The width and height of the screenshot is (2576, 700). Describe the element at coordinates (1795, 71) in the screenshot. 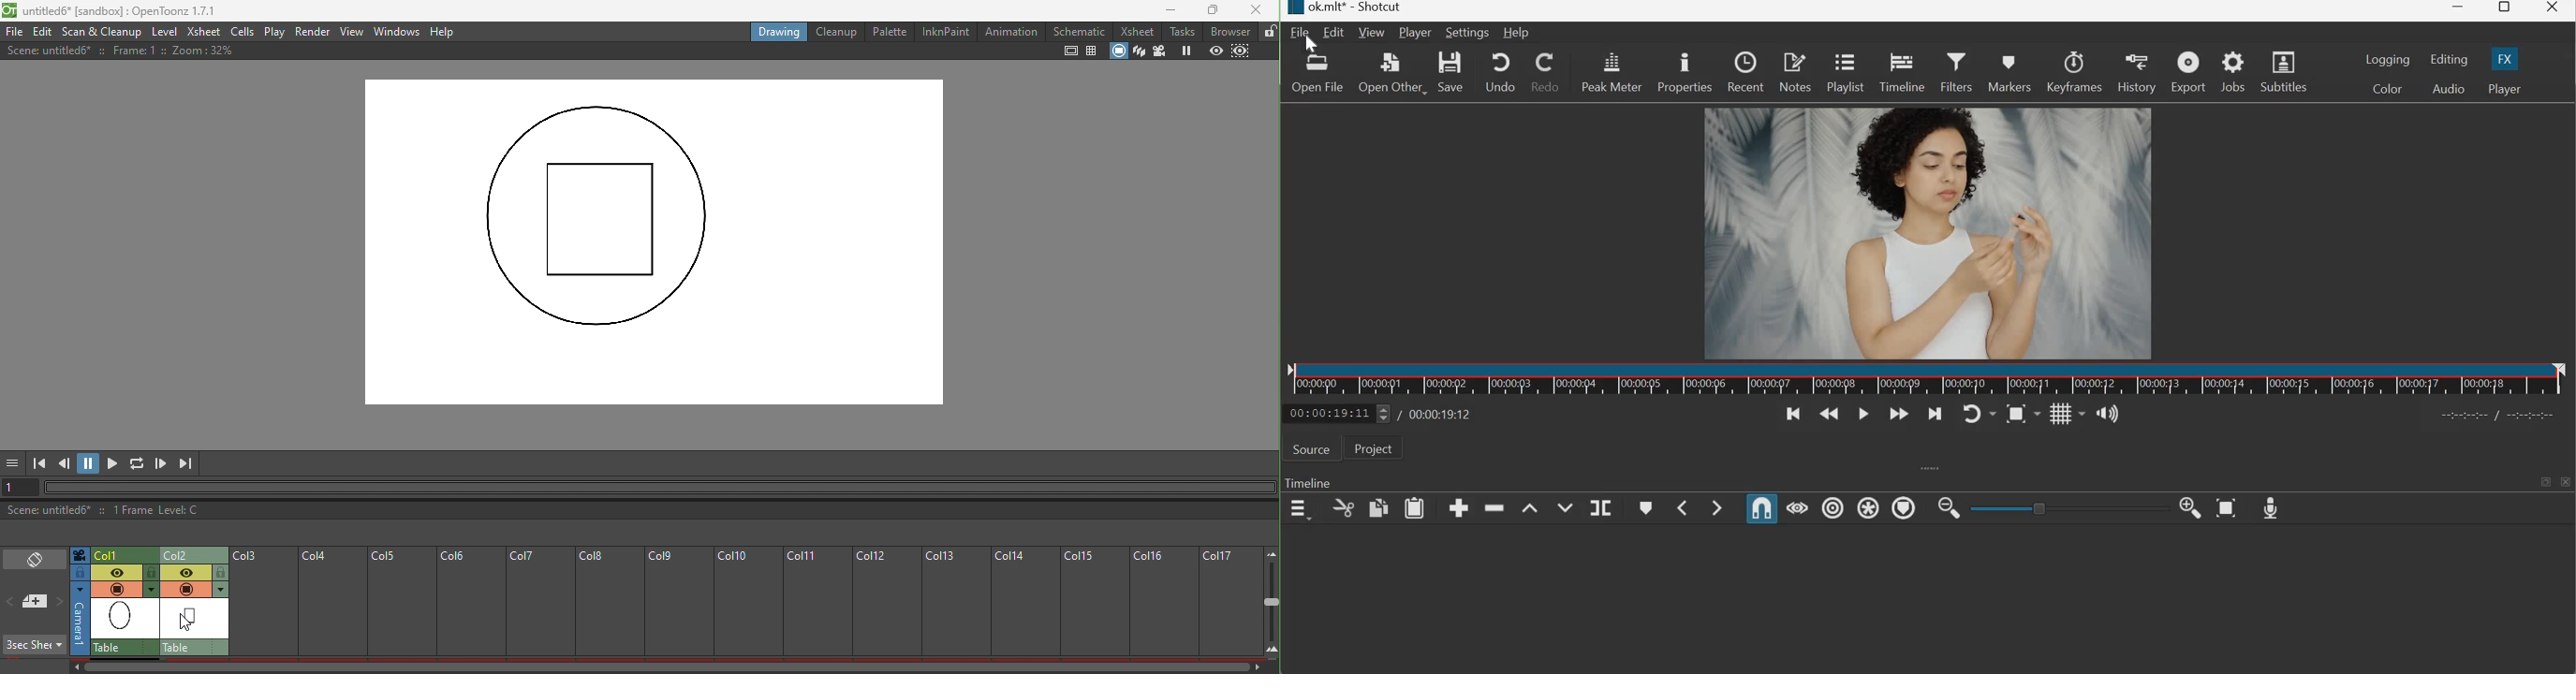

I see `Notes` at that location.